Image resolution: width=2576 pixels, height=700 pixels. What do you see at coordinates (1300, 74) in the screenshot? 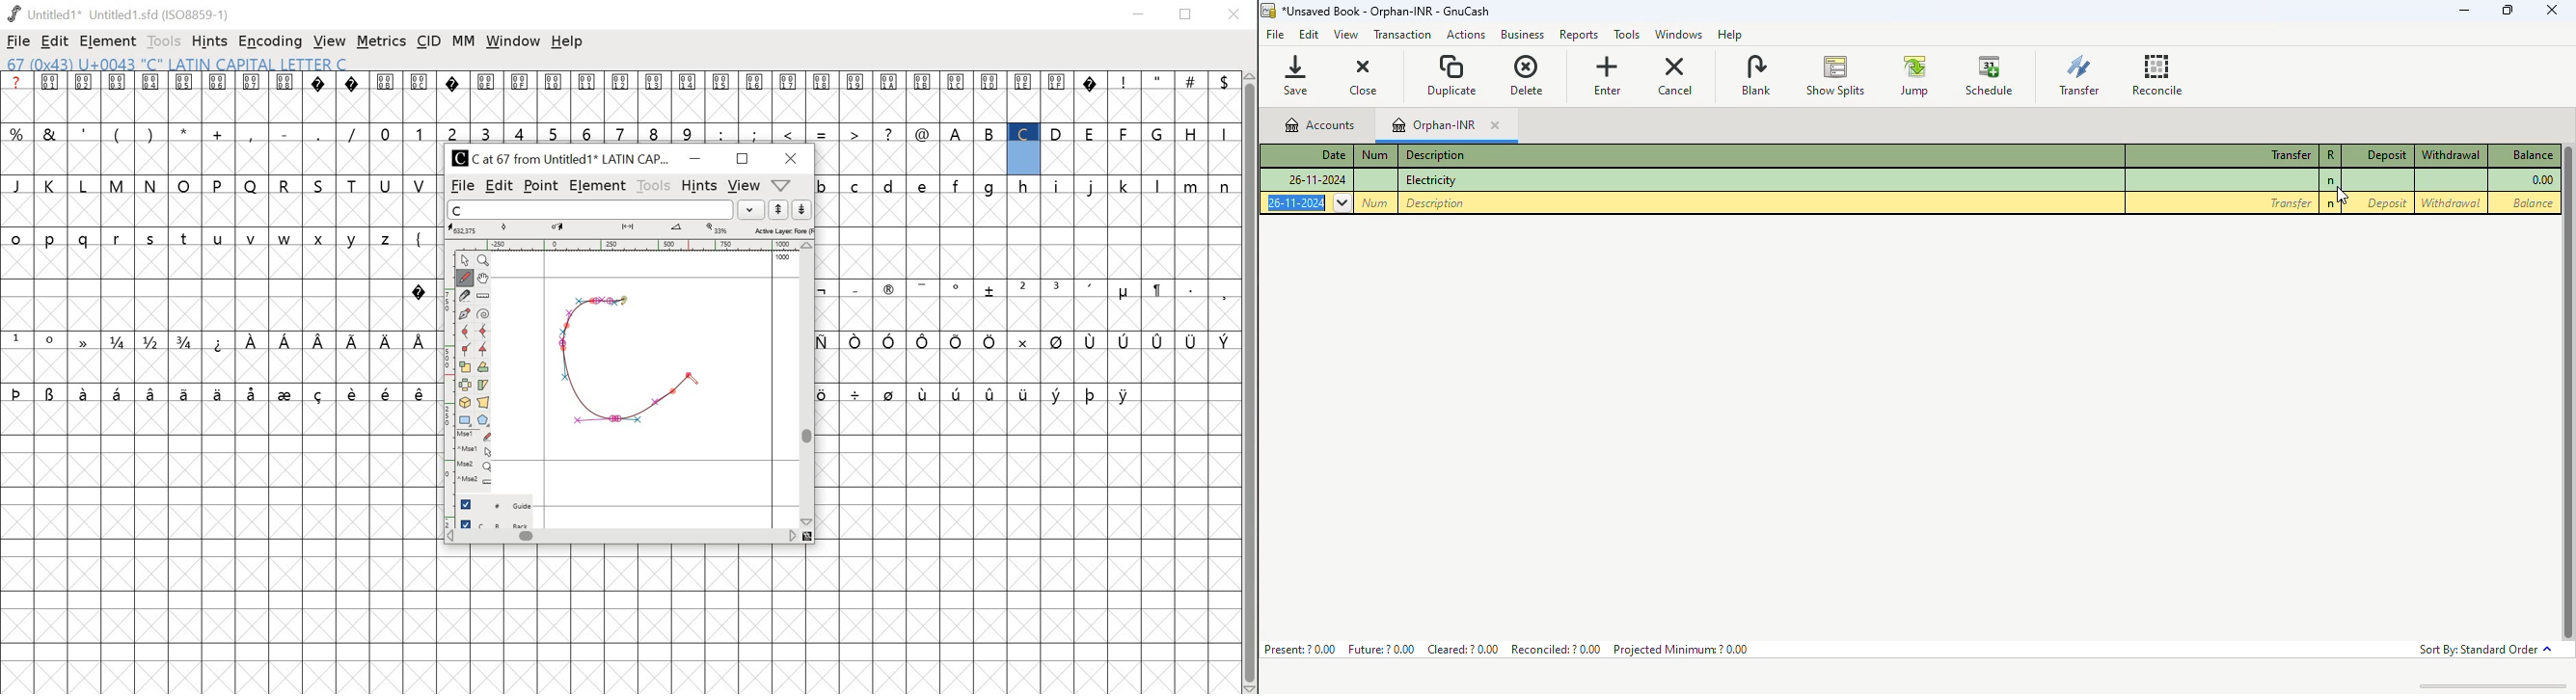
I see `save` at bounding box center [1300, 74].